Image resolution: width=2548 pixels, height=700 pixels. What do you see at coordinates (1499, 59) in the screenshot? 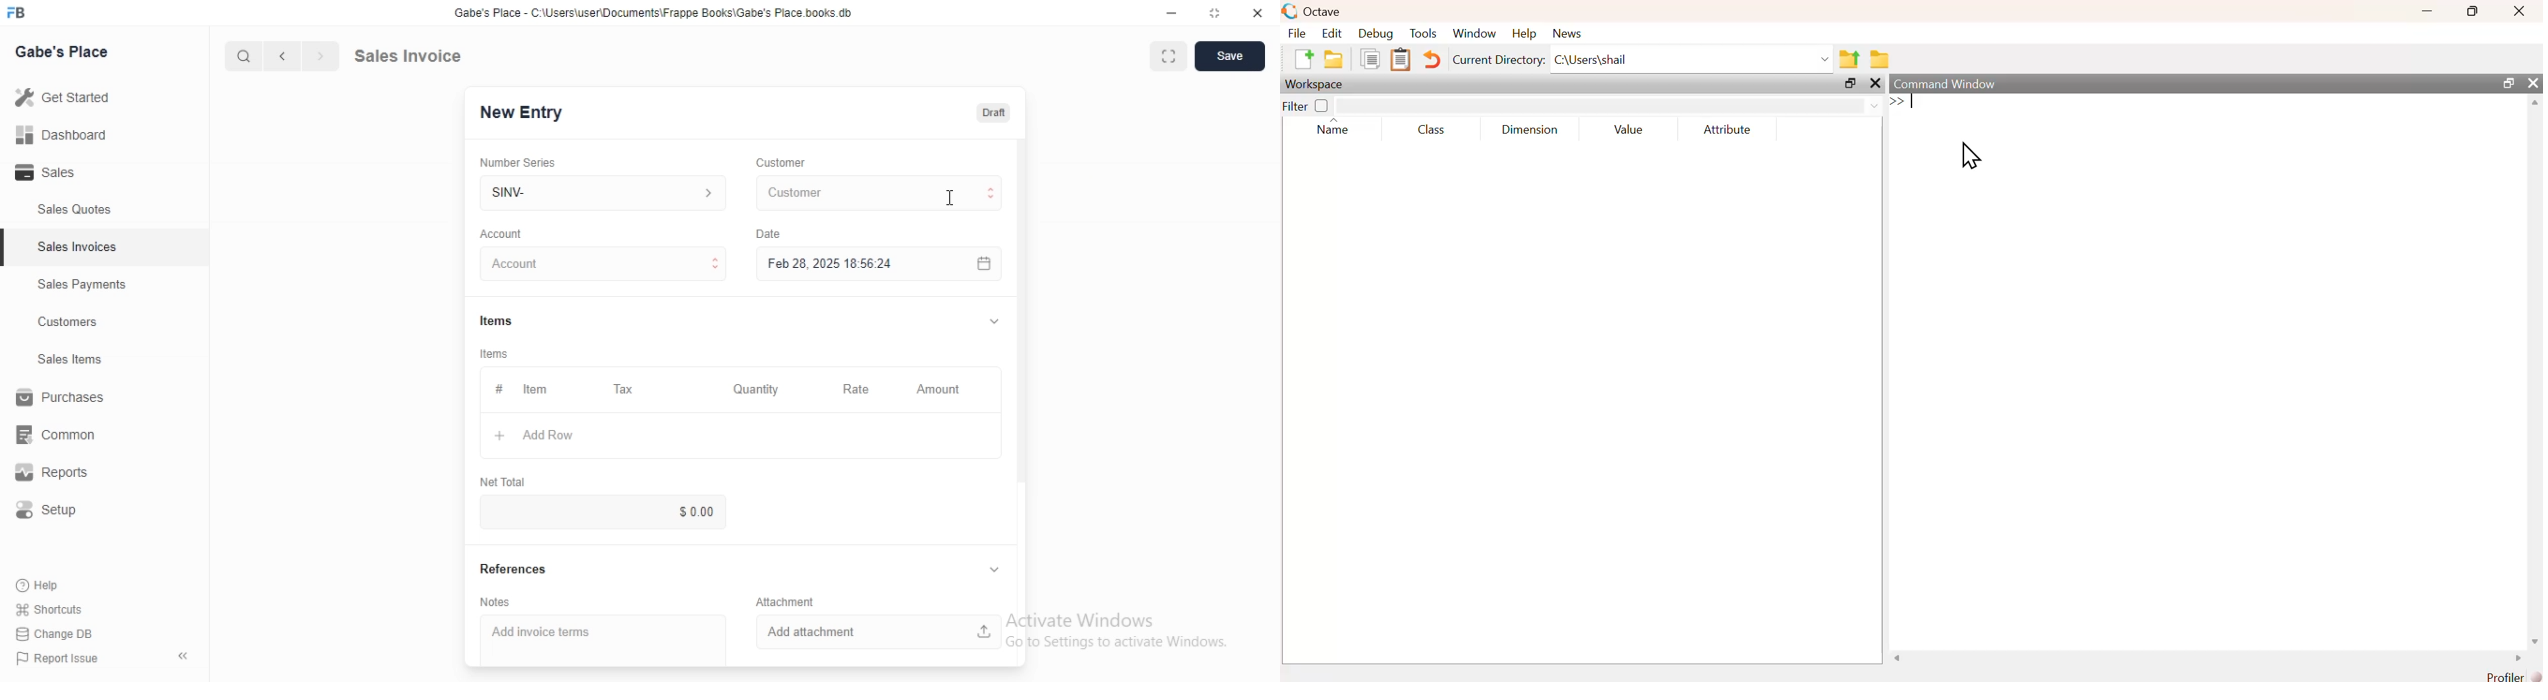
I see `Current Directory:` at bounding box center [1499, 59].